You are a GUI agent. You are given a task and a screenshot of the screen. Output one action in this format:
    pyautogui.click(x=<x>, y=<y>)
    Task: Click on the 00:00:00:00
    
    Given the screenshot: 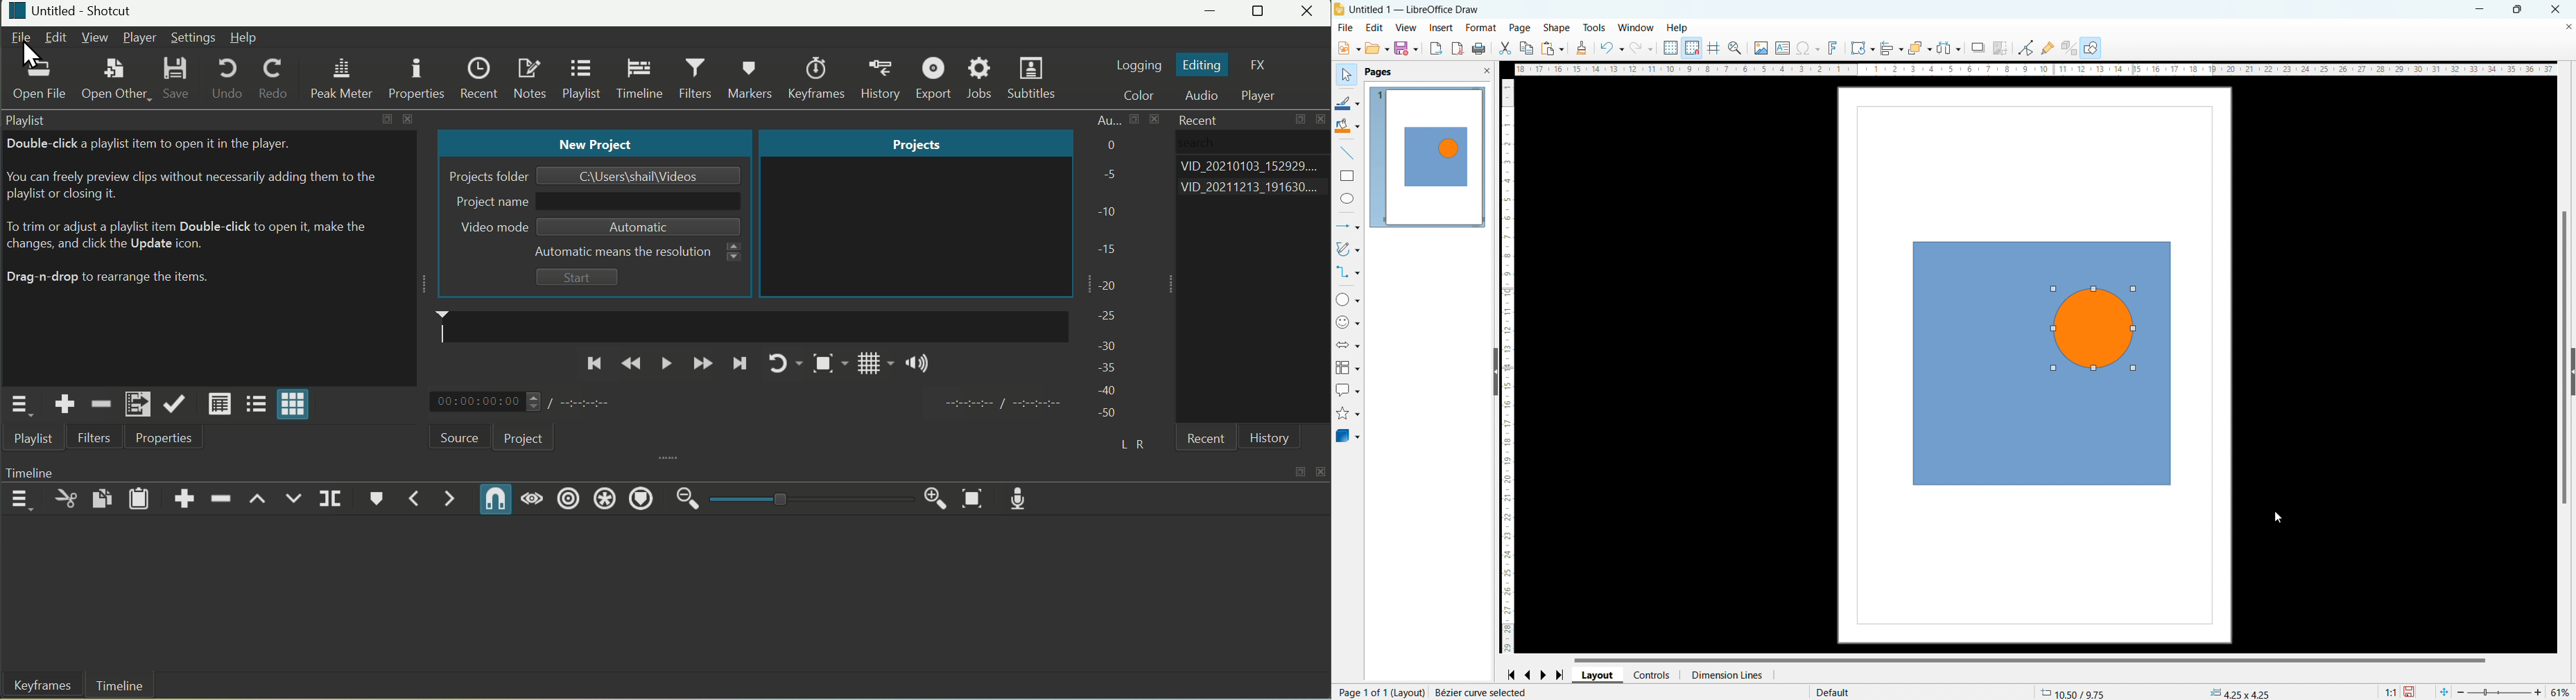 What is the action you would take?
    pyautogui.click(x=482, y=403)
    